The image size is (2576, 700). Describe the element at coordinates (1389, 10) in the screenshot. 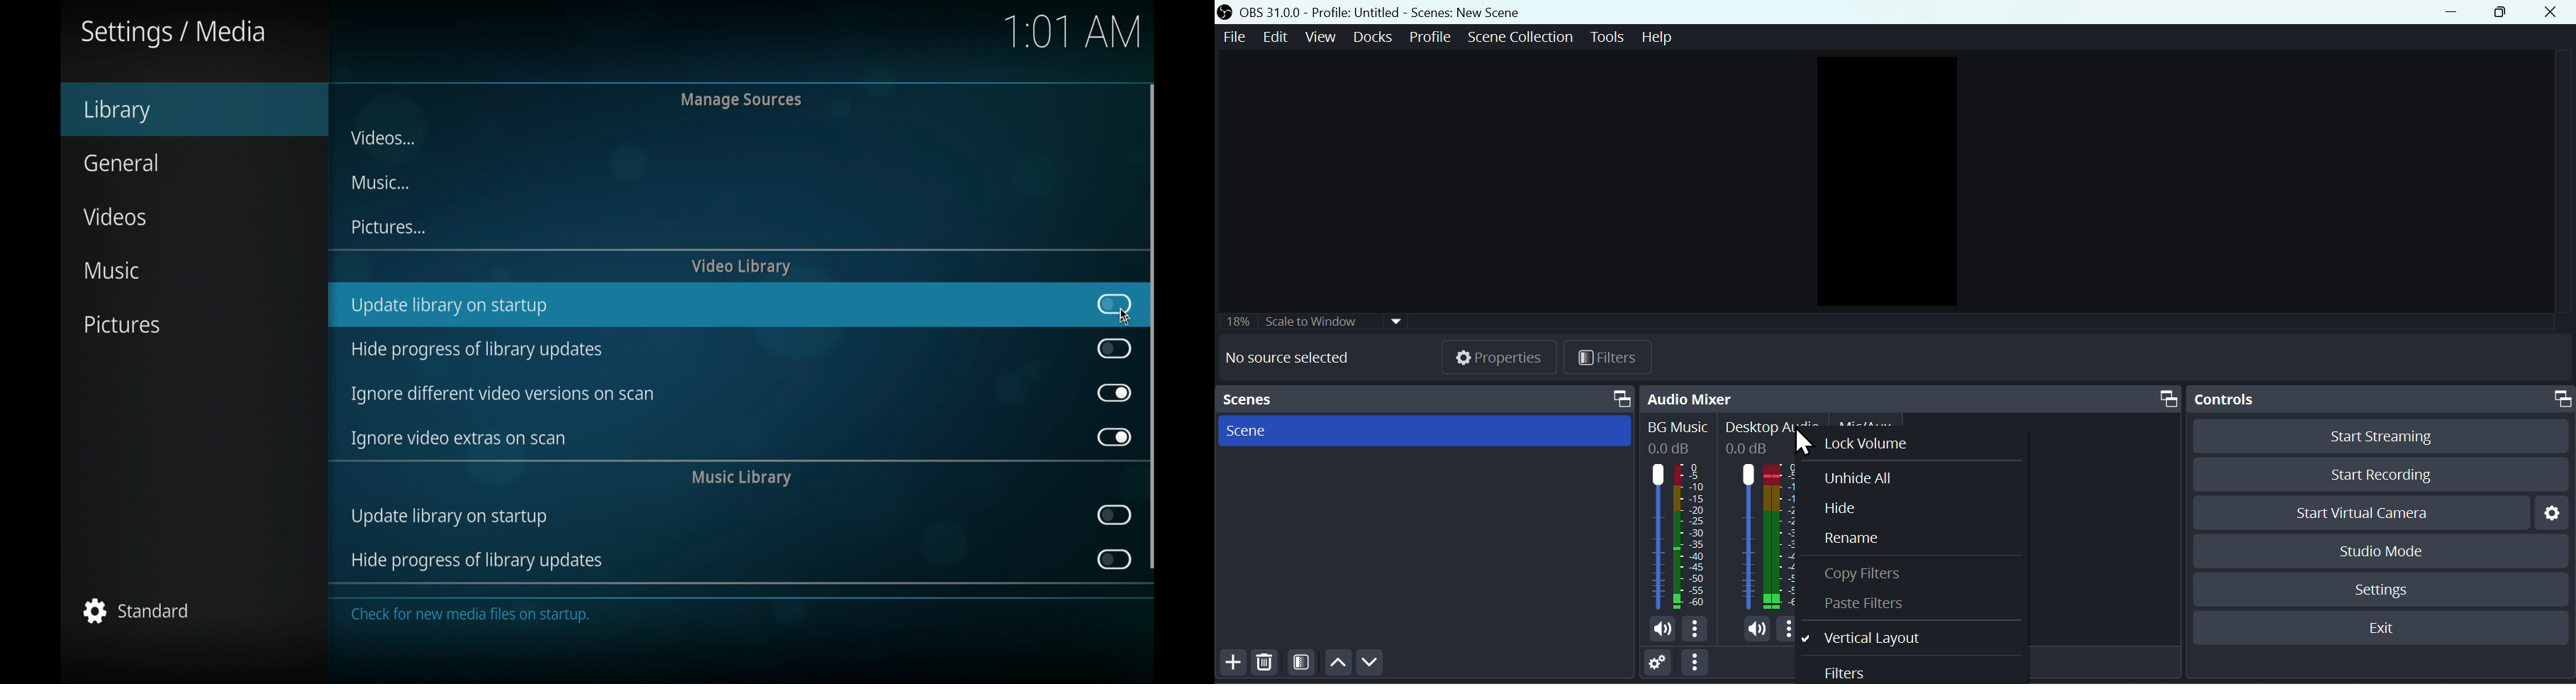

I see `OBS 31.0.0 Profile: Untitled - Scenes: New Scene` at that location.